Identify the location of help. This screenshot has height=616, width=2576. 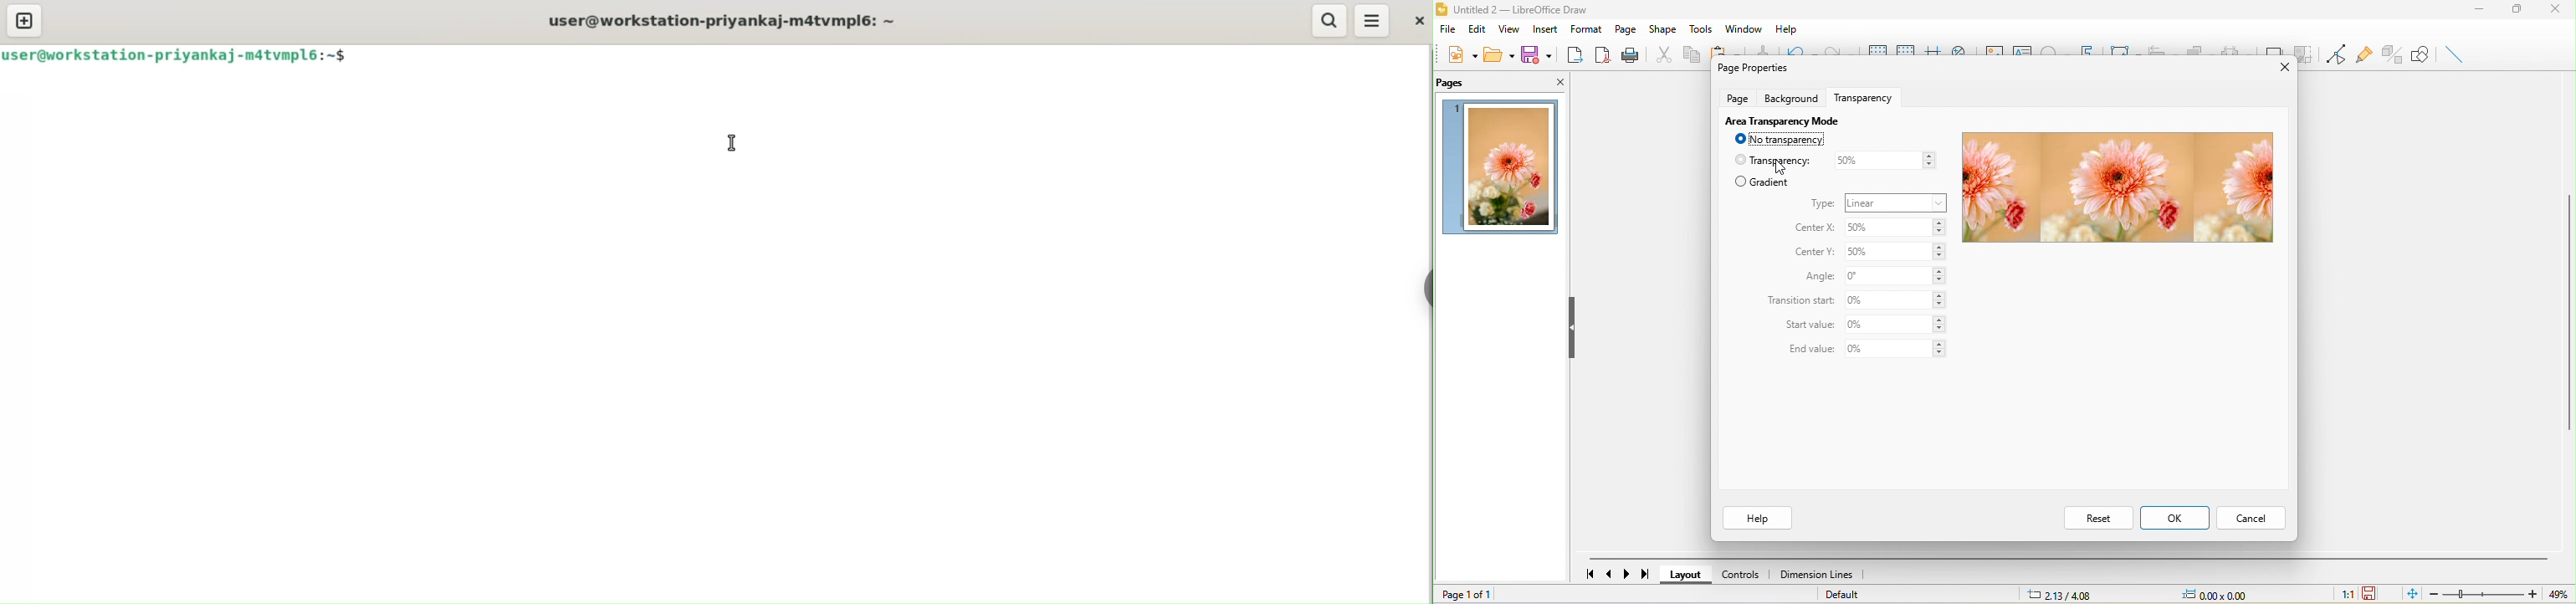
(1756, 518).